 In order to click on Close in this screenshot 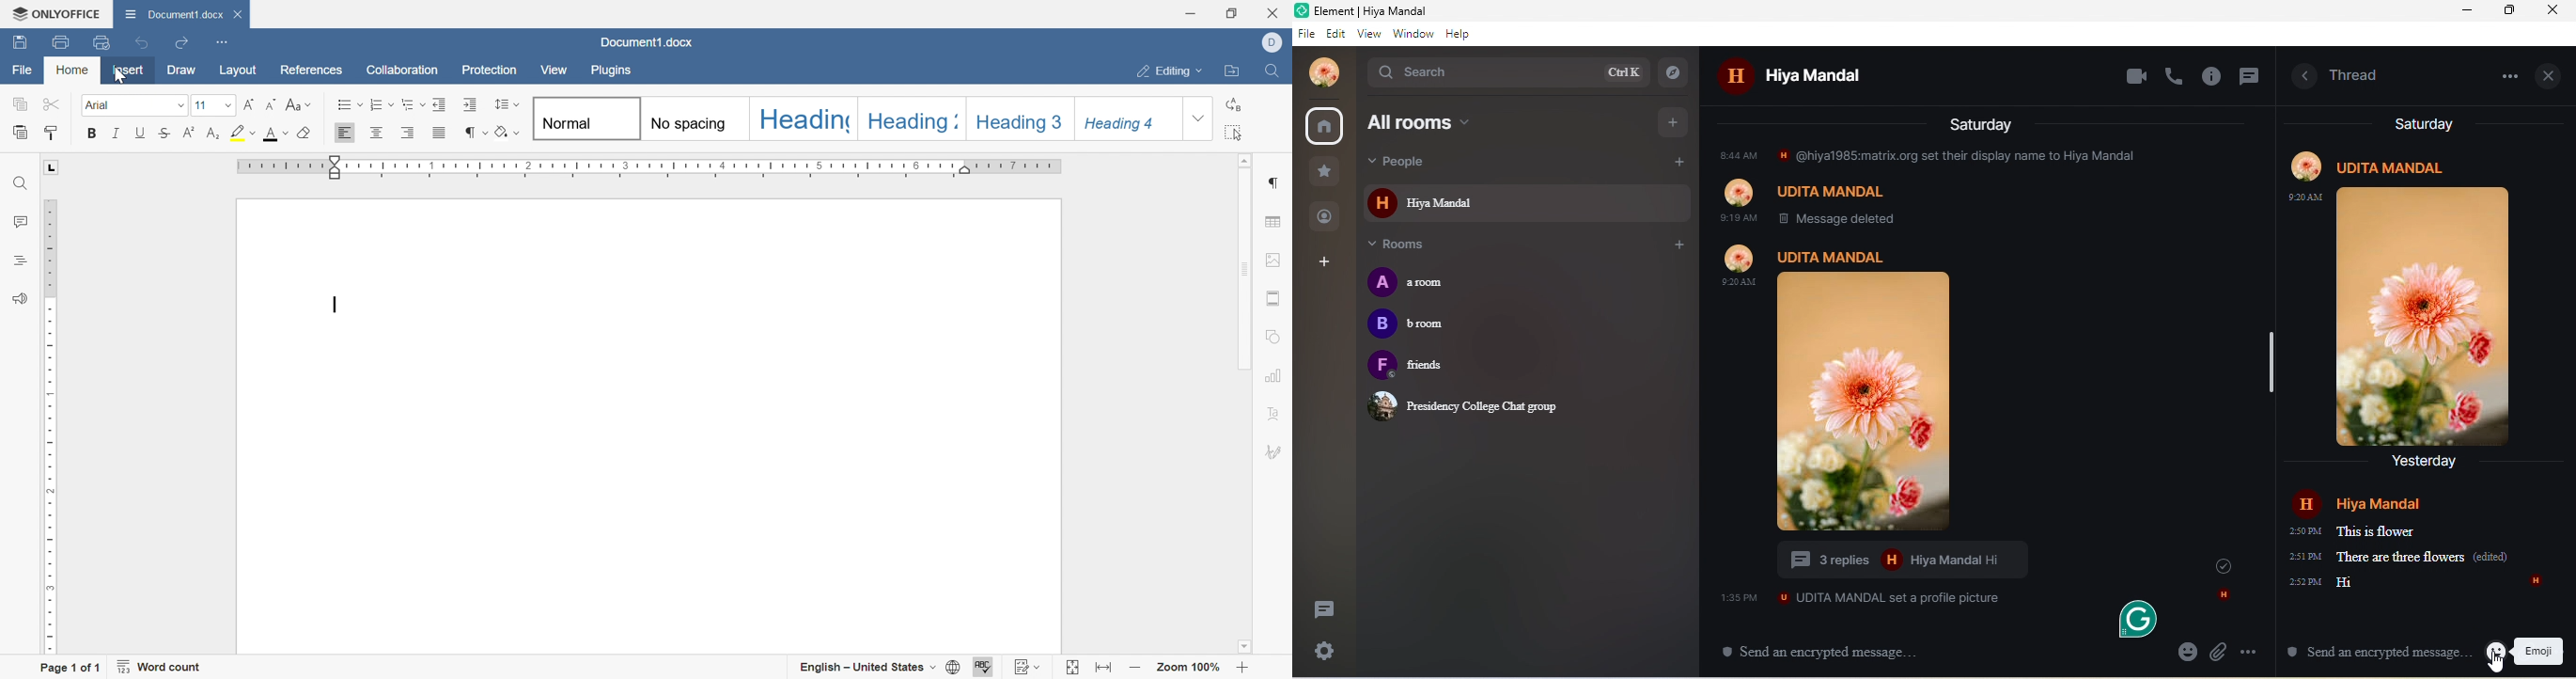, I will do `click(1274, 13)`.